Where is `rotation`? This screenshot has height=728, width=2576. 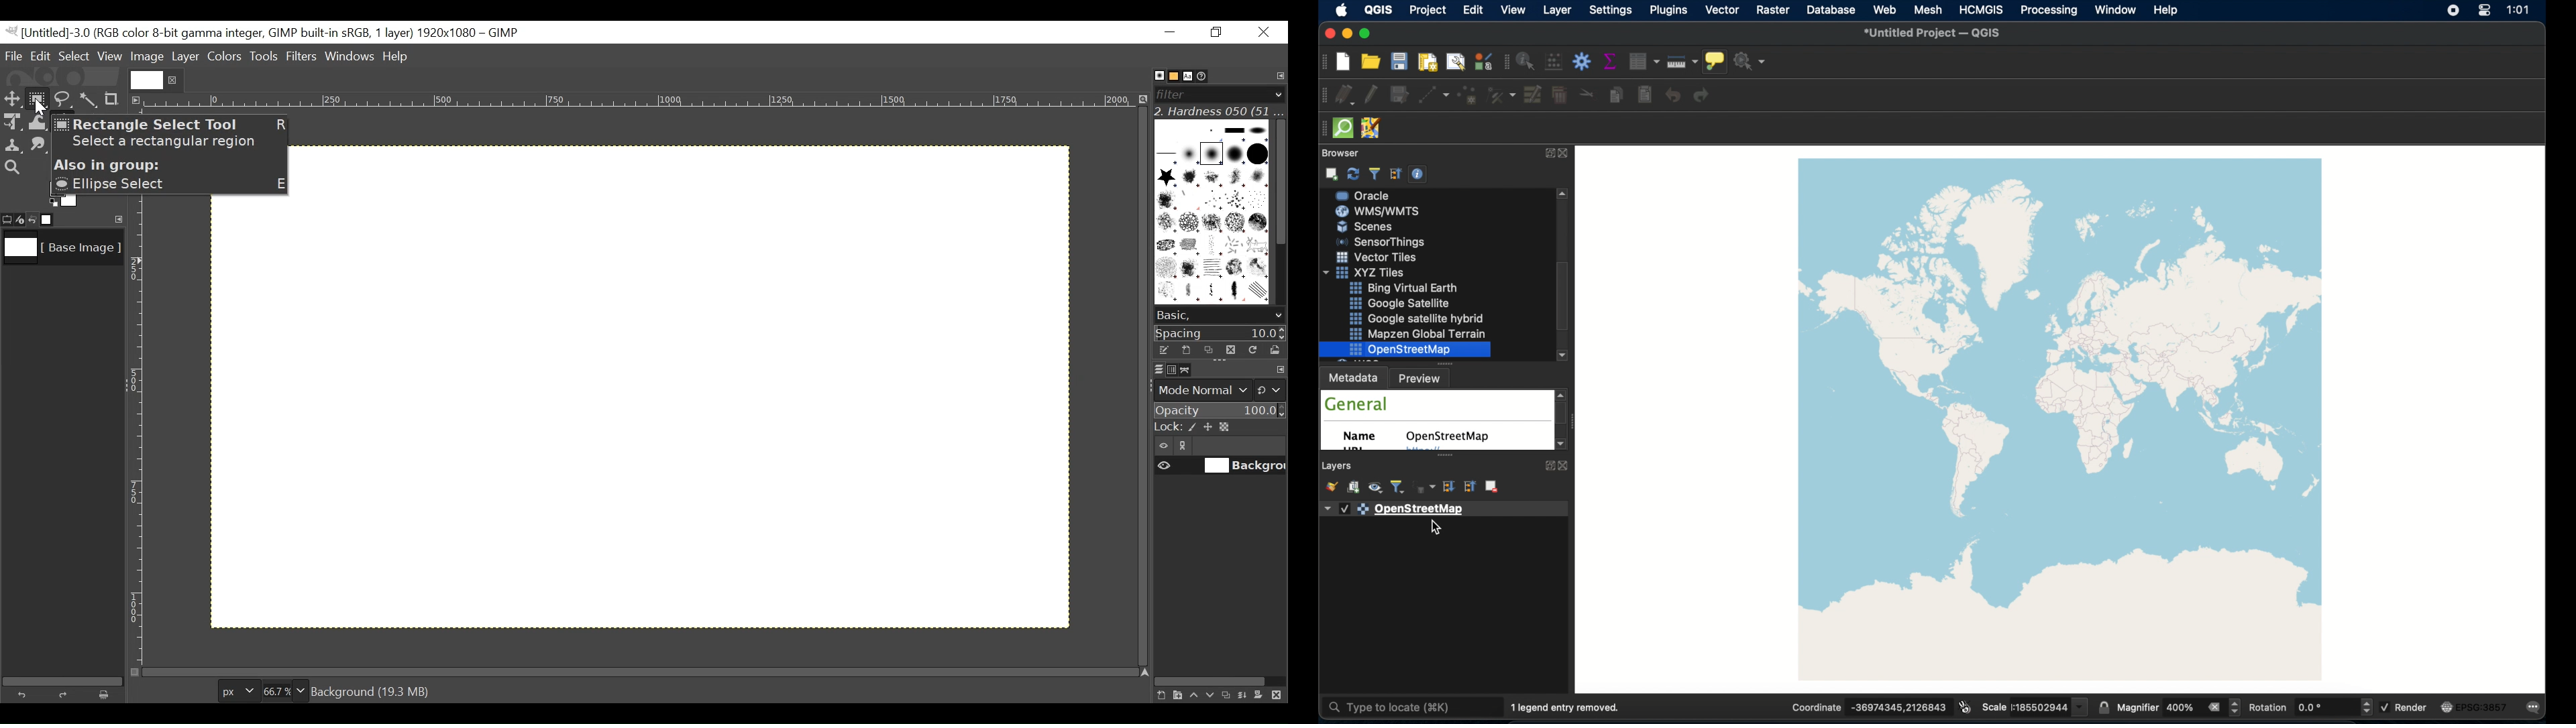
rotation is located at coordinates (2312, 707).